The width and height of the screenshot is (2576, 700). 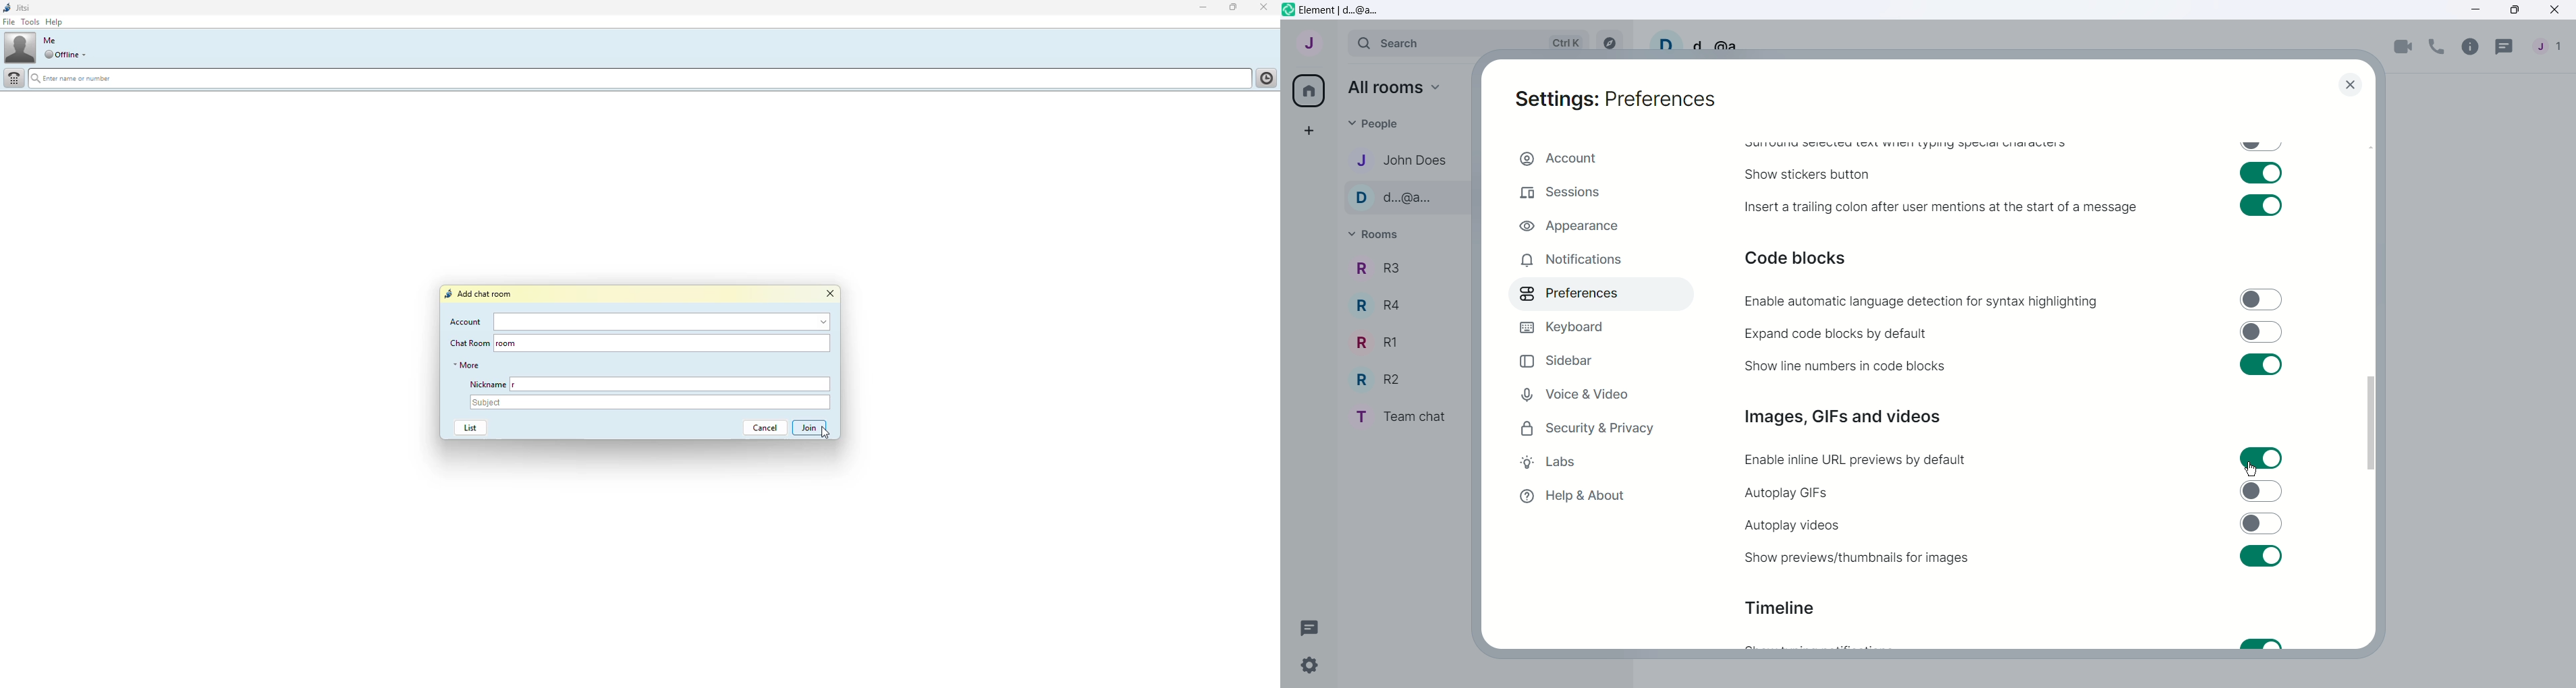 I want to click on Toggle swtich on for show line numbers in code blocks, so click(x=2259, y=364).